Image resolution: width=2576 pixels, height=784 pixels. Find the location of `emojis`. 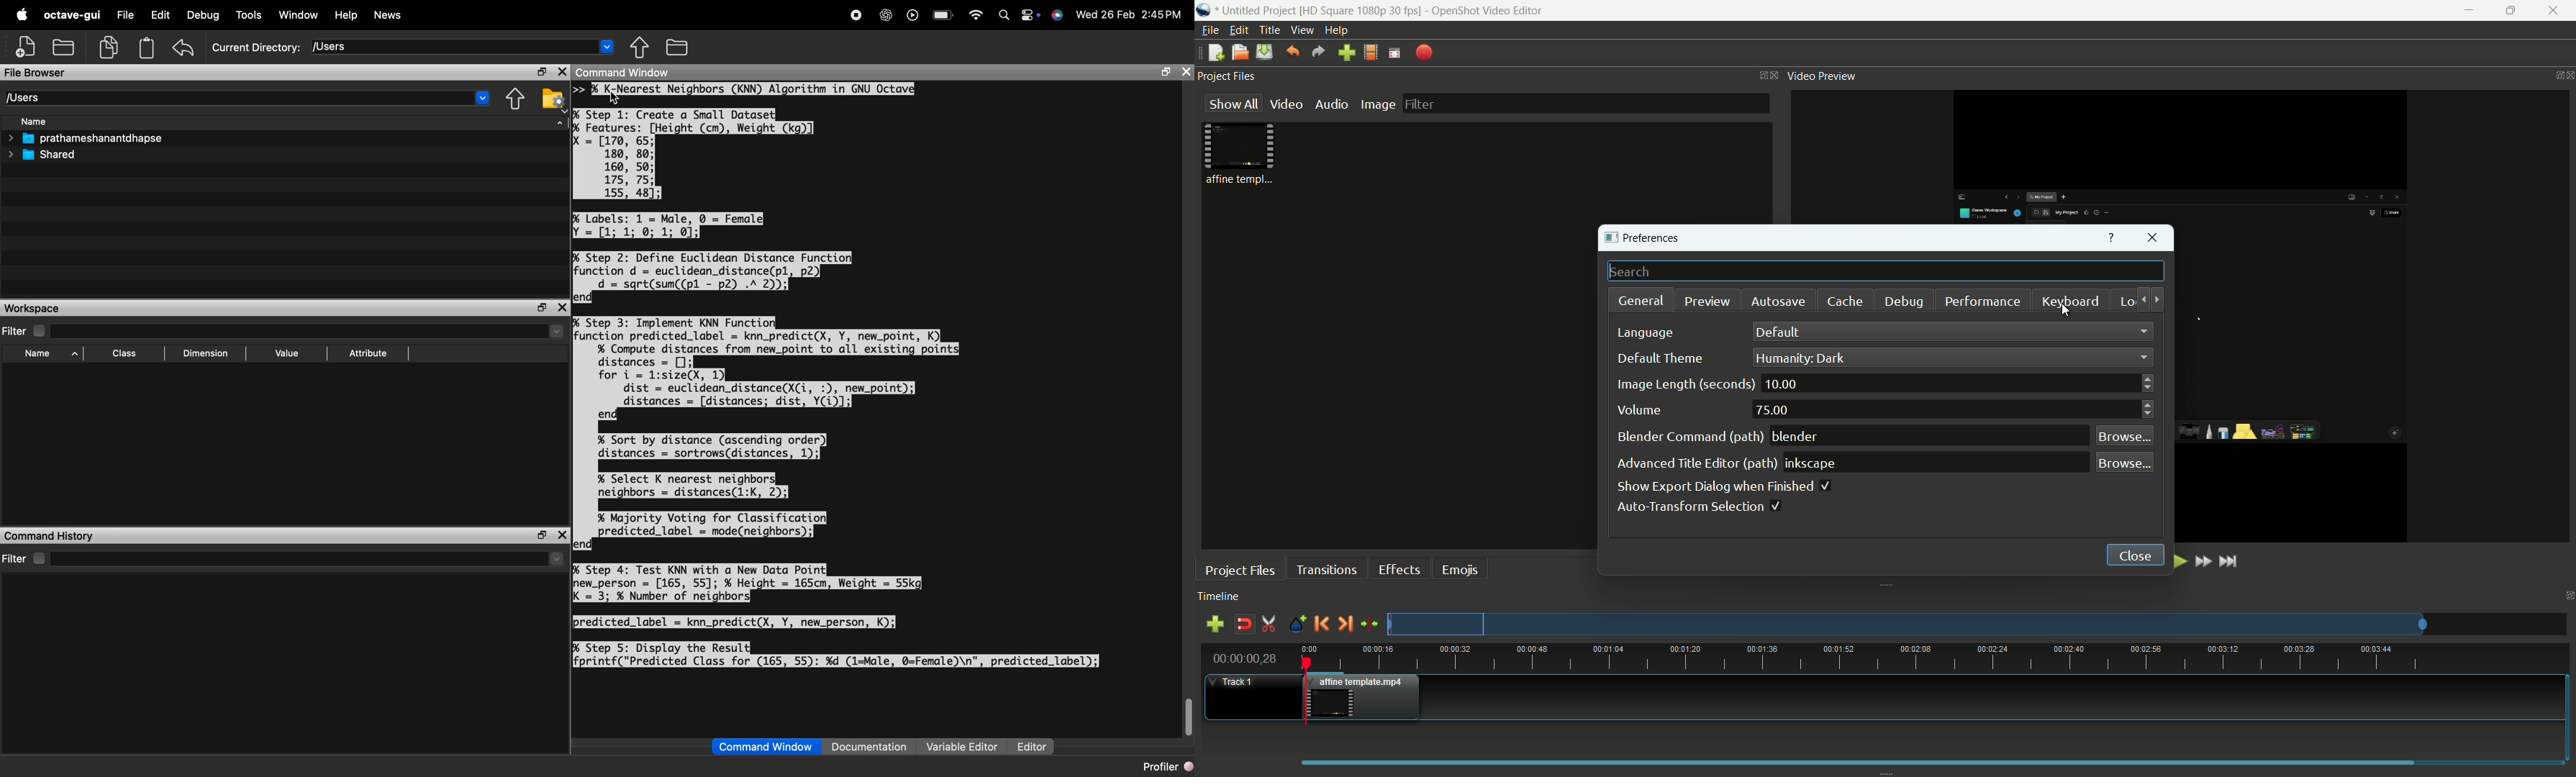

emojis is located at coordinates (1461, 568).